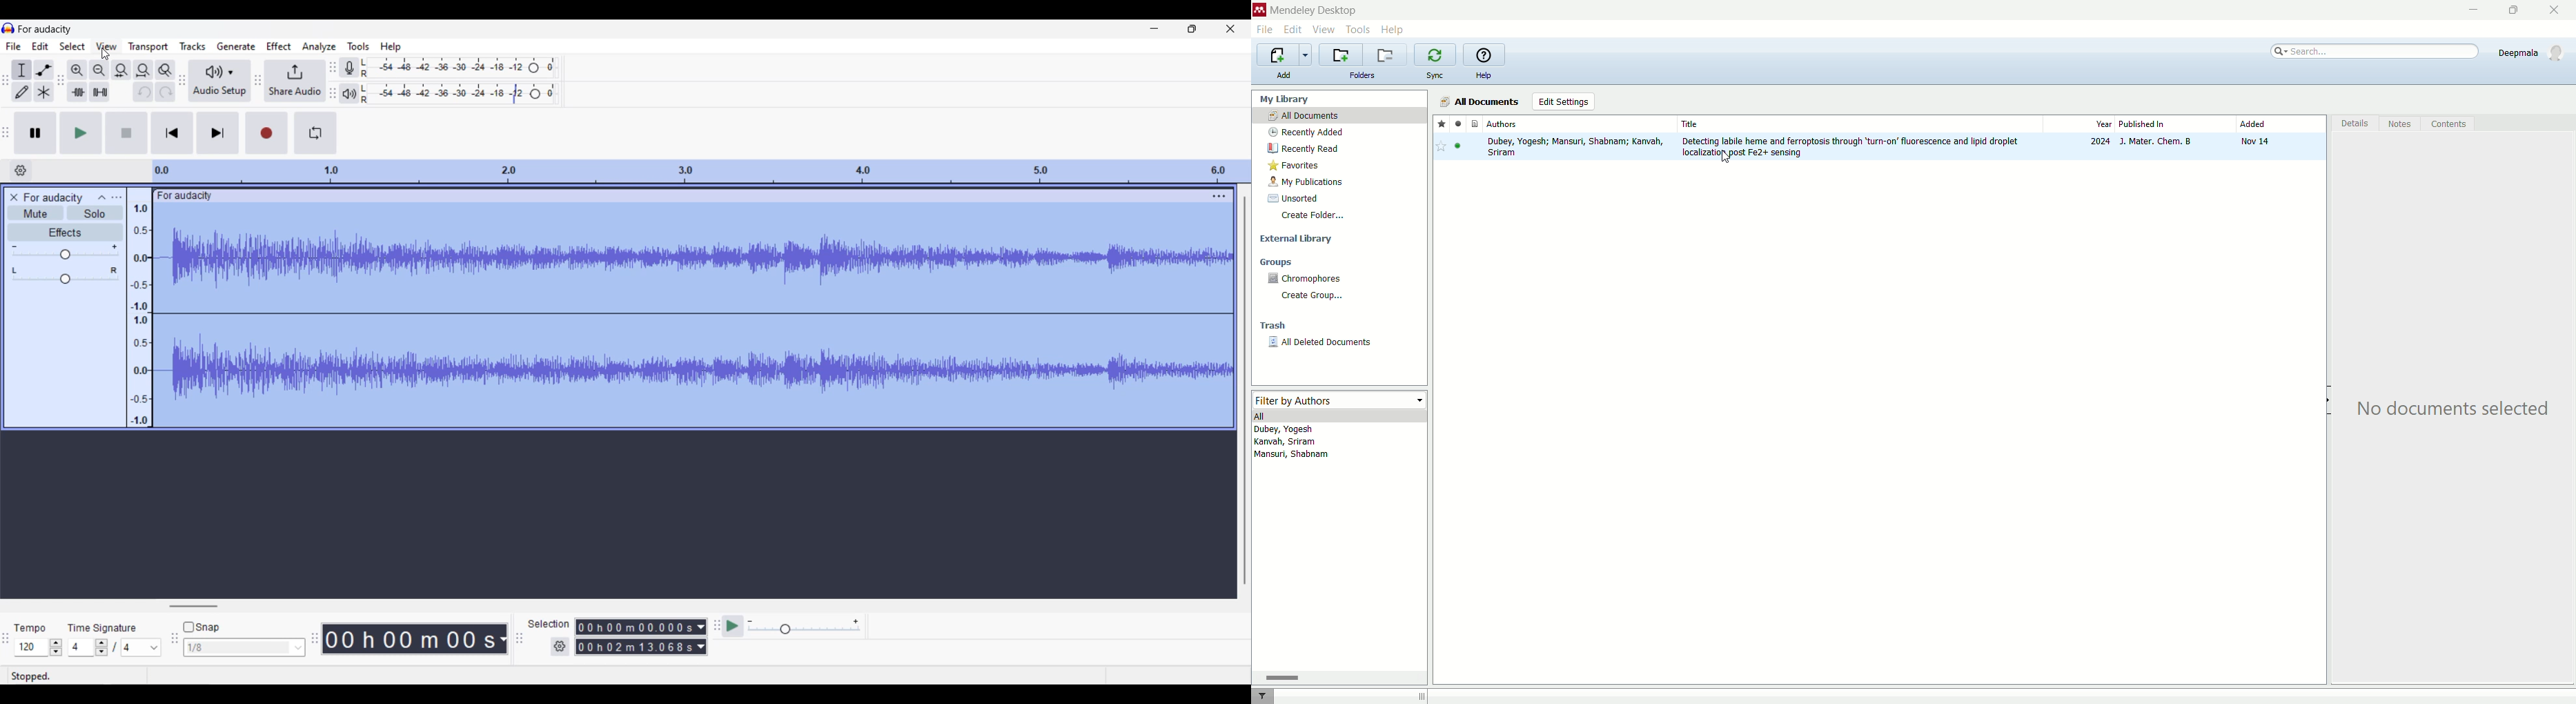  I want to click on Effect menu, so click(278, 46).